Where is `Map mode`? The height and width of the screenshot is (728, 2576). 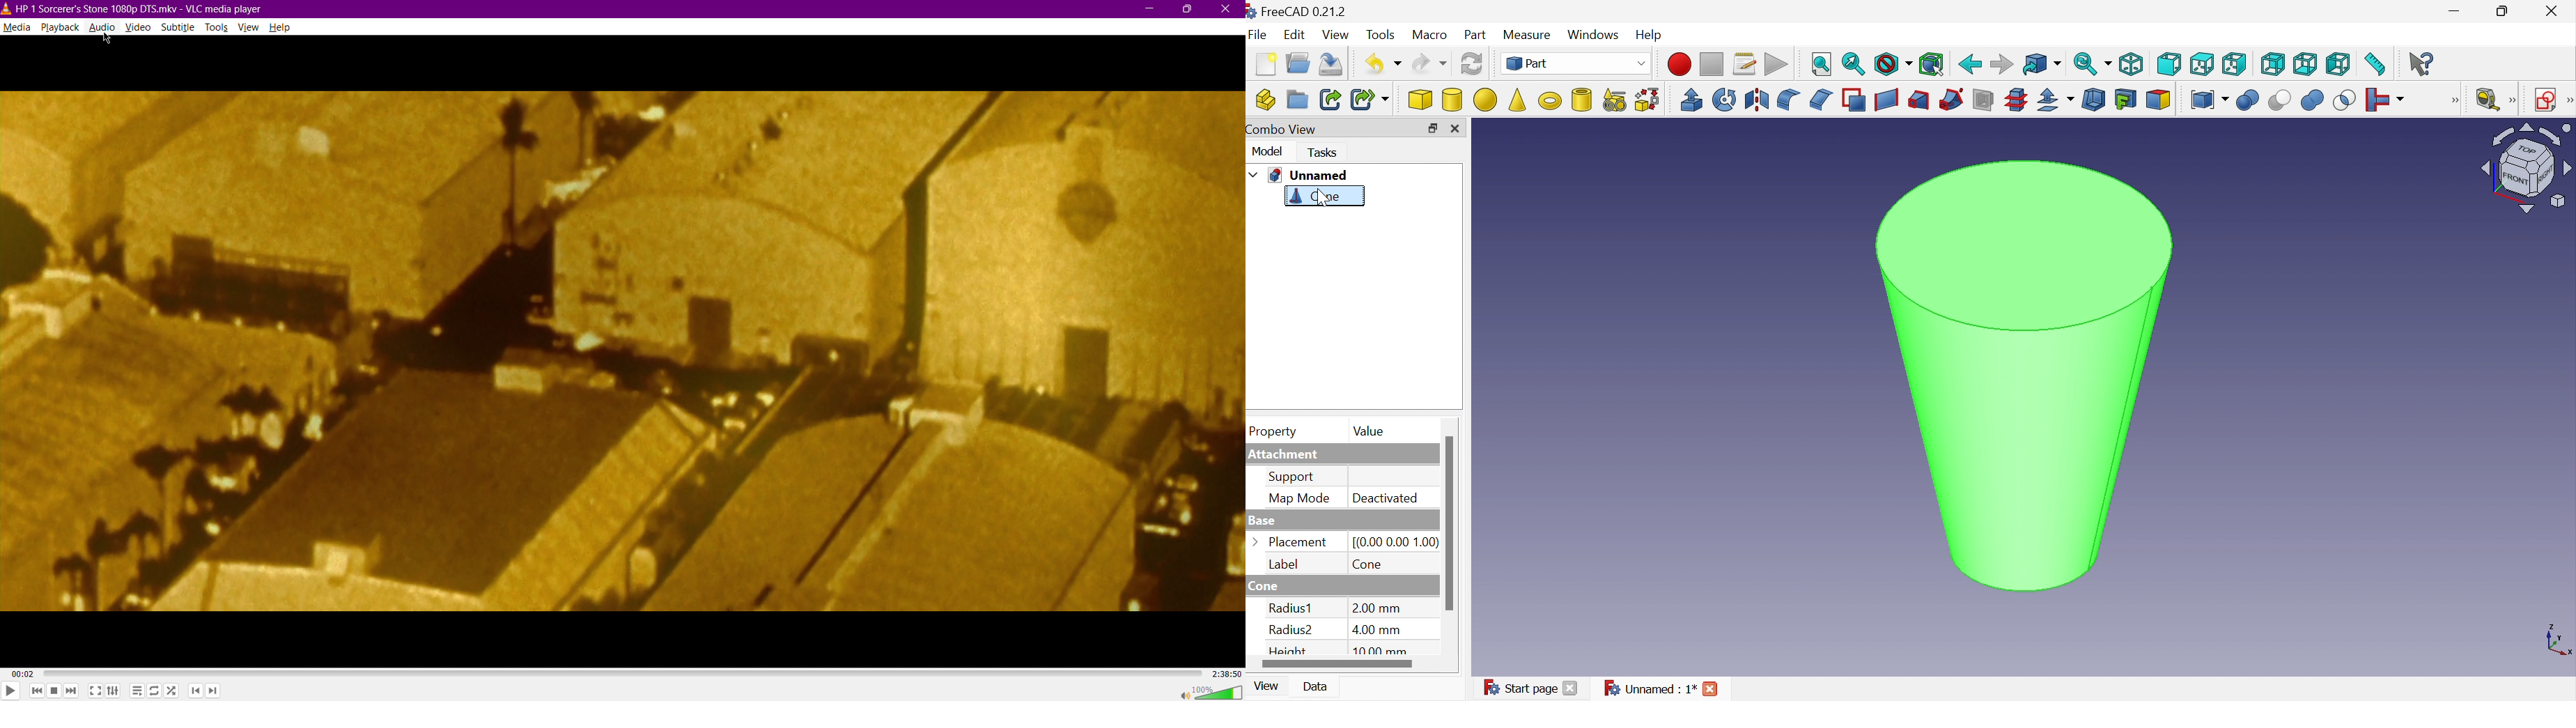
Map mode is located at coordinates (1300, 498).